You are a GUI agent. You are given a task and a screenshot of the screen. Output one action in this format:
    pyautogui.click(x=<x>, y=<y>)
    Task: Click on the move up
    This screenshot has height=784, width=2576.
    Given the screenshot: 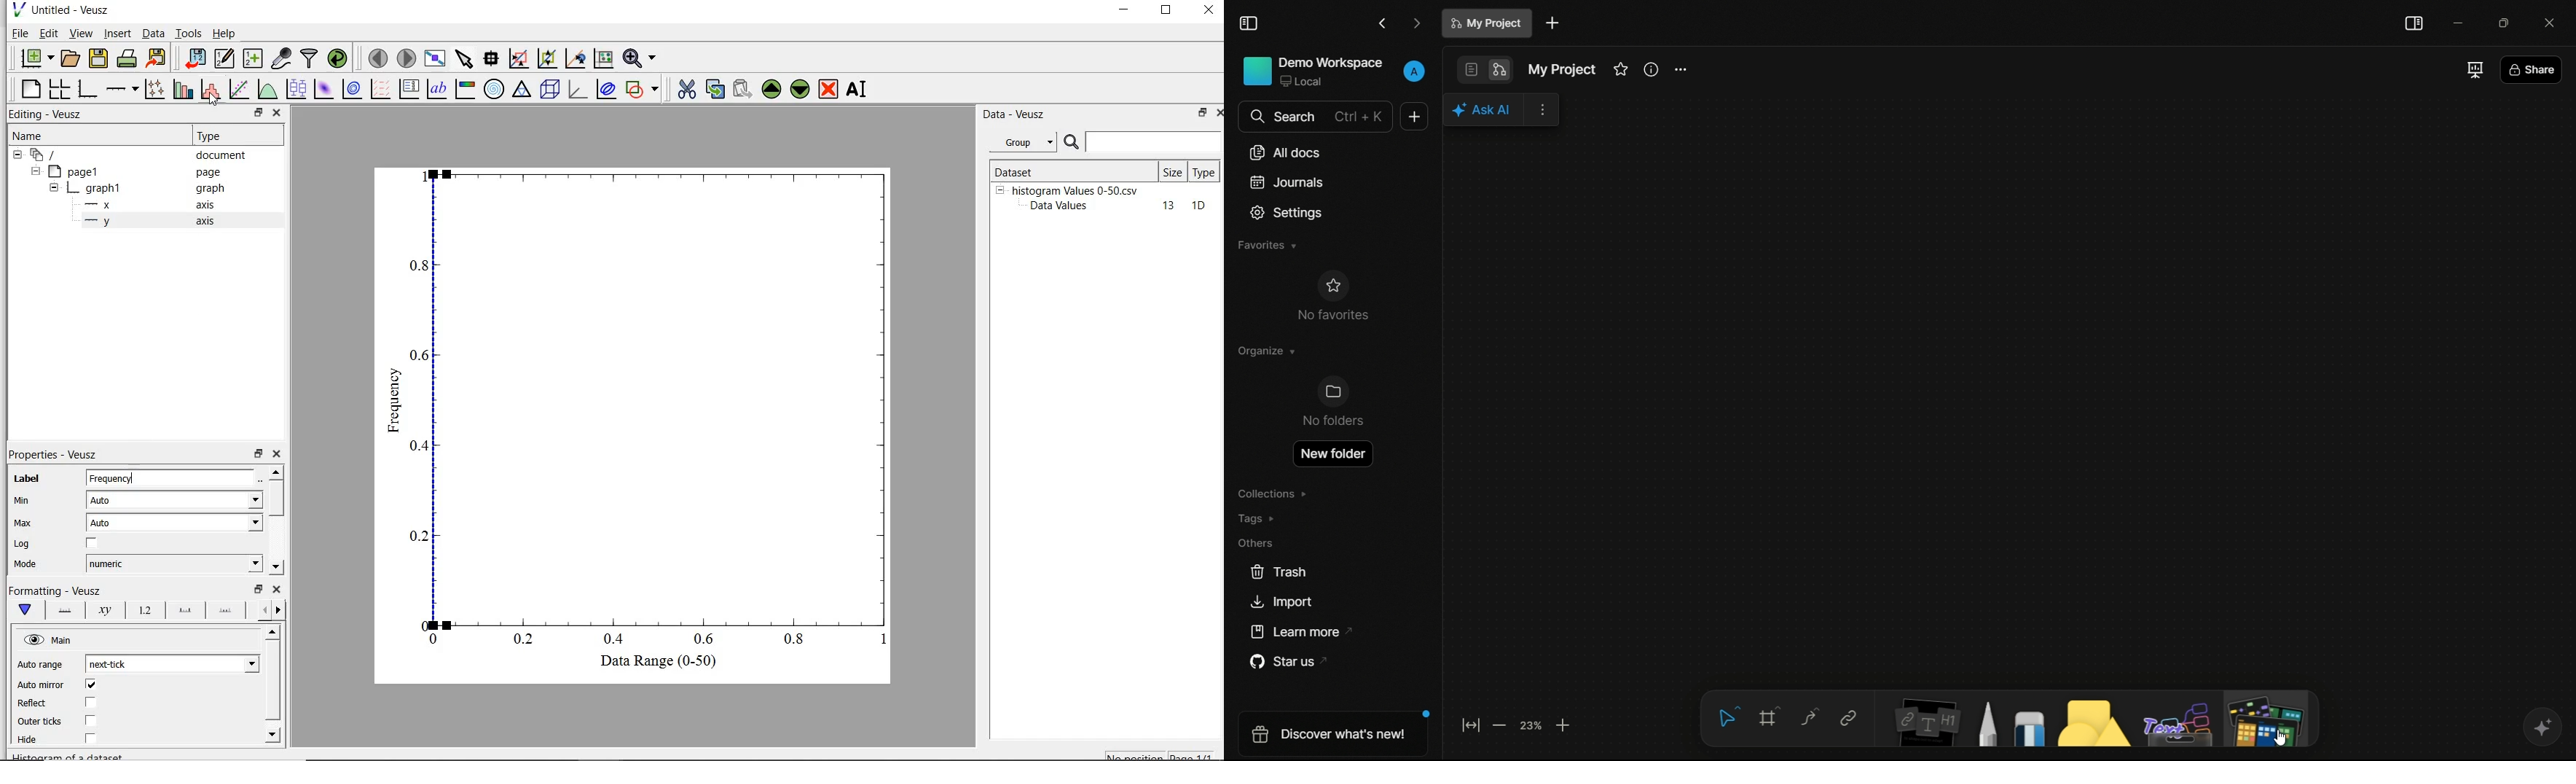 What is the action you would take?
    pyautogui.click(x=275, y=472)
    